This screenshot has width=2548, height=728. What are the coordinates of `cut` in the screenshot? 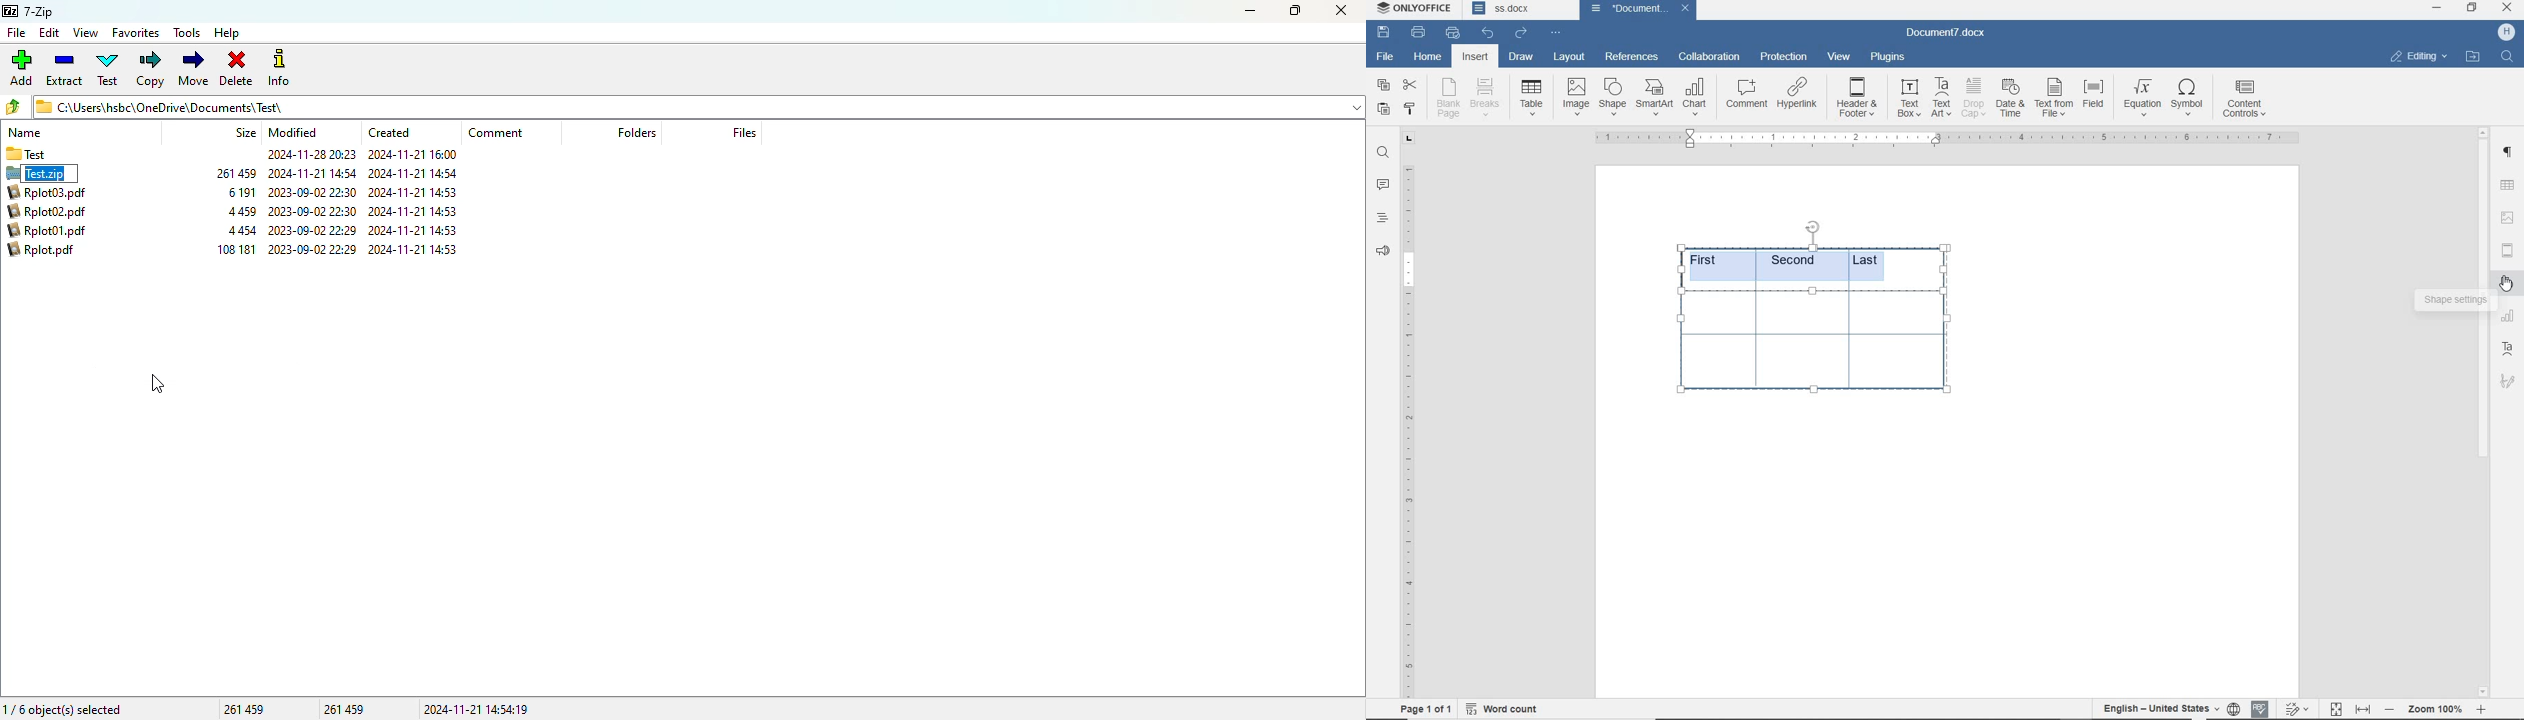 It's located at (1410, 86).